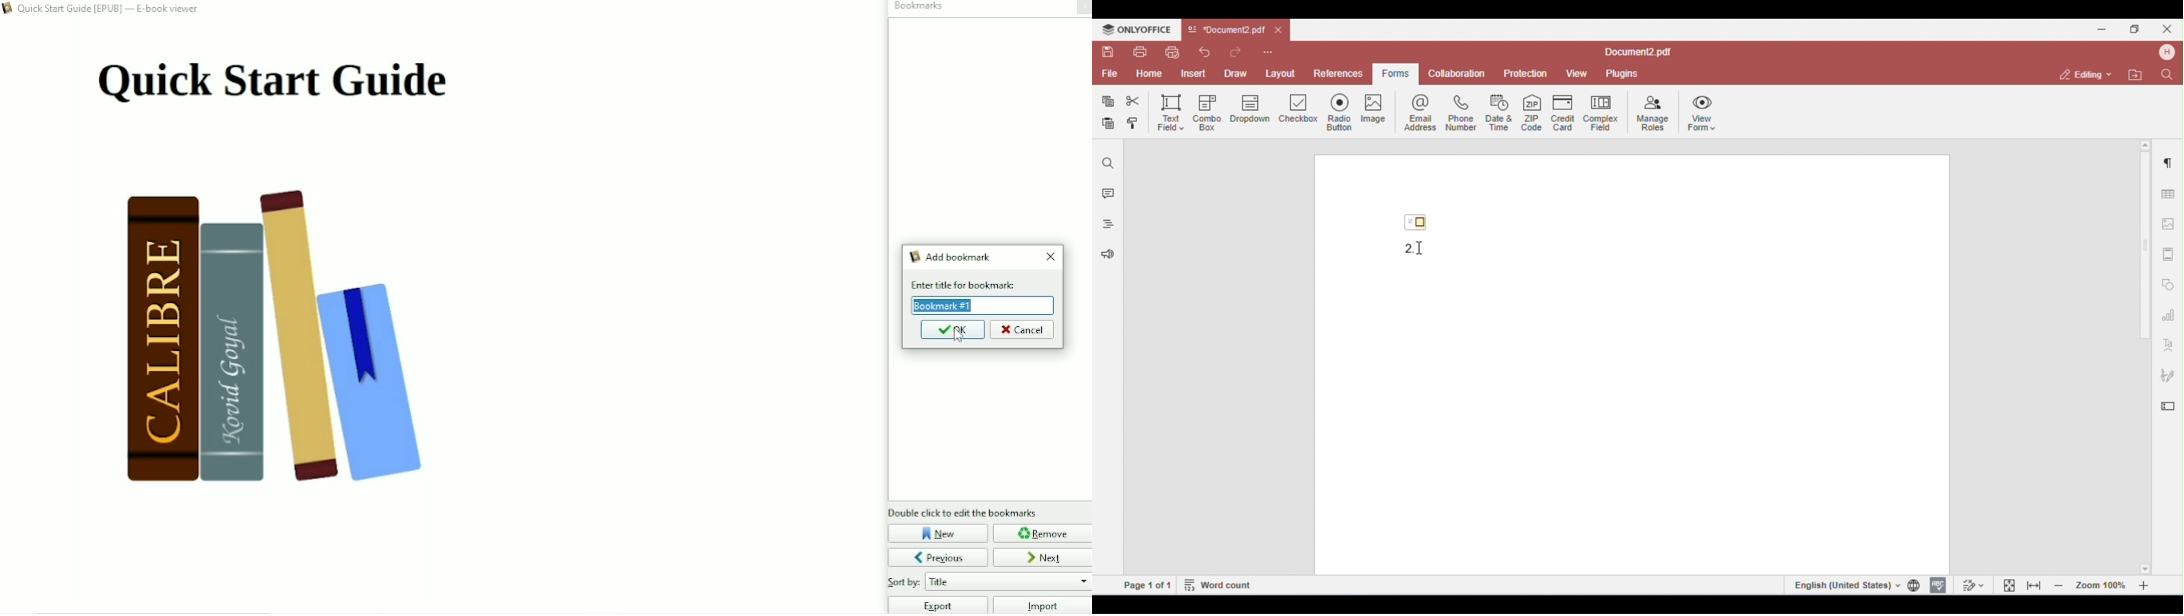  I want to click on Remove, so click(1042, 533).